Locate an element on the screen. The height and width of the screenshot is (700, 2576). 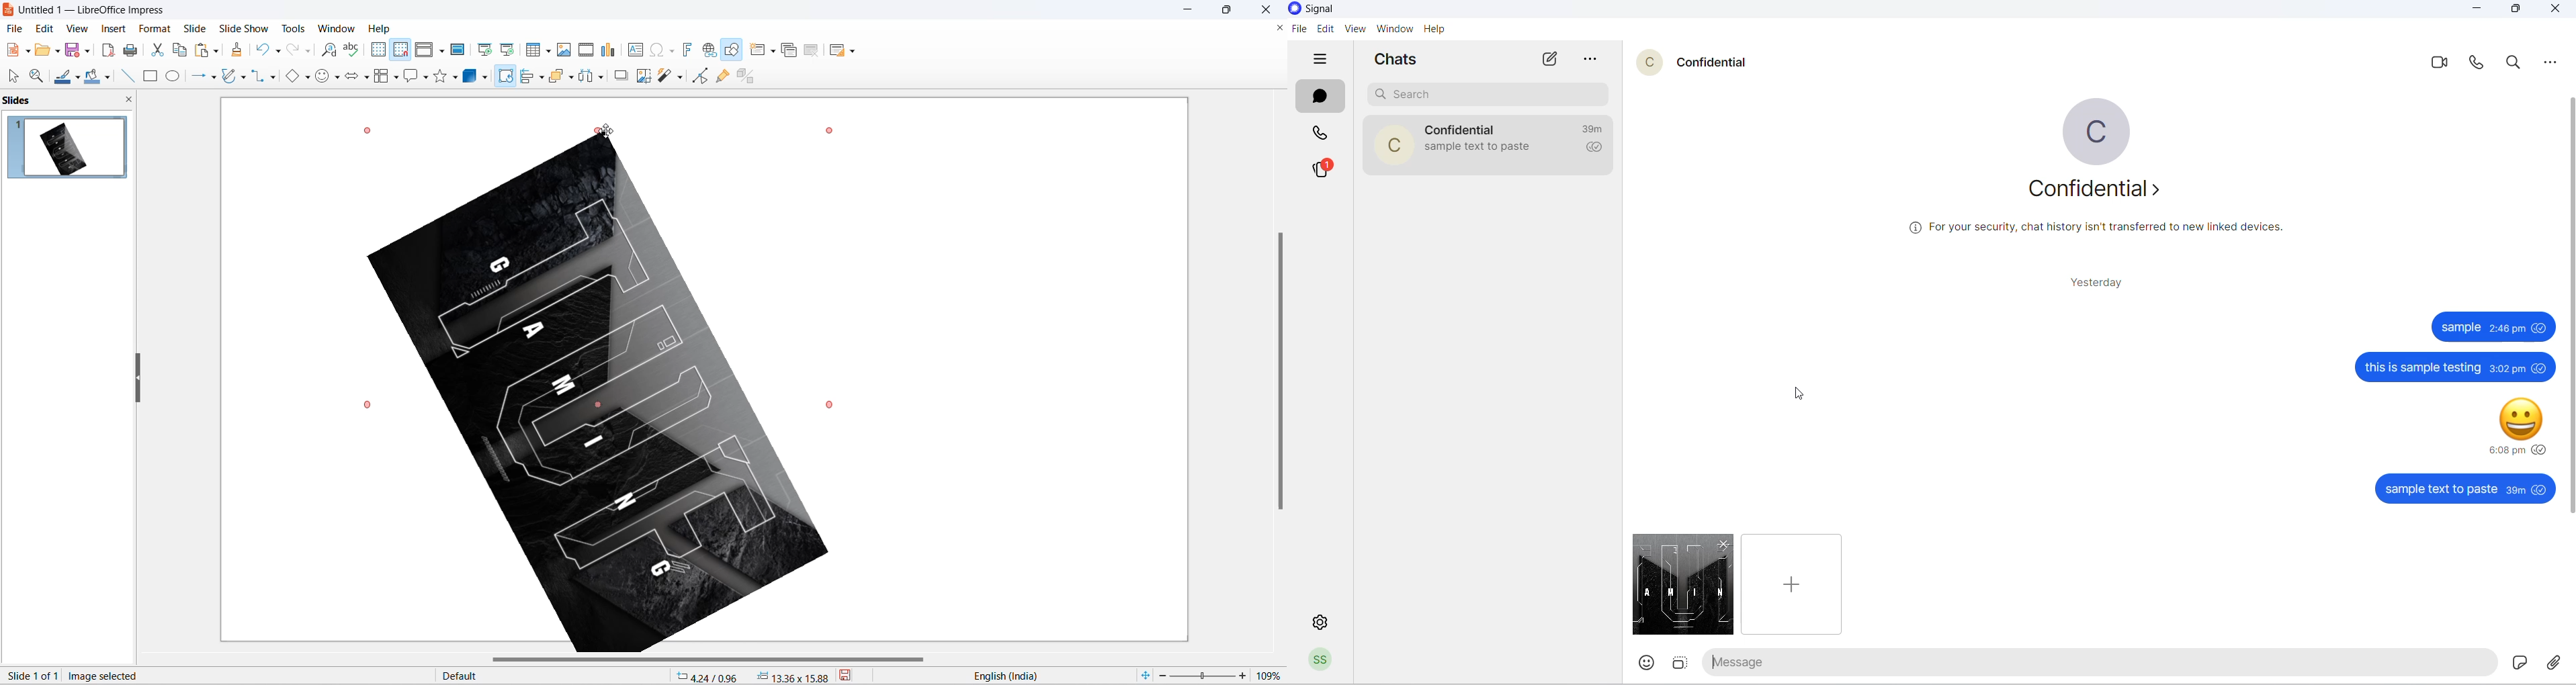
window is located at coordinates (1394, 30).